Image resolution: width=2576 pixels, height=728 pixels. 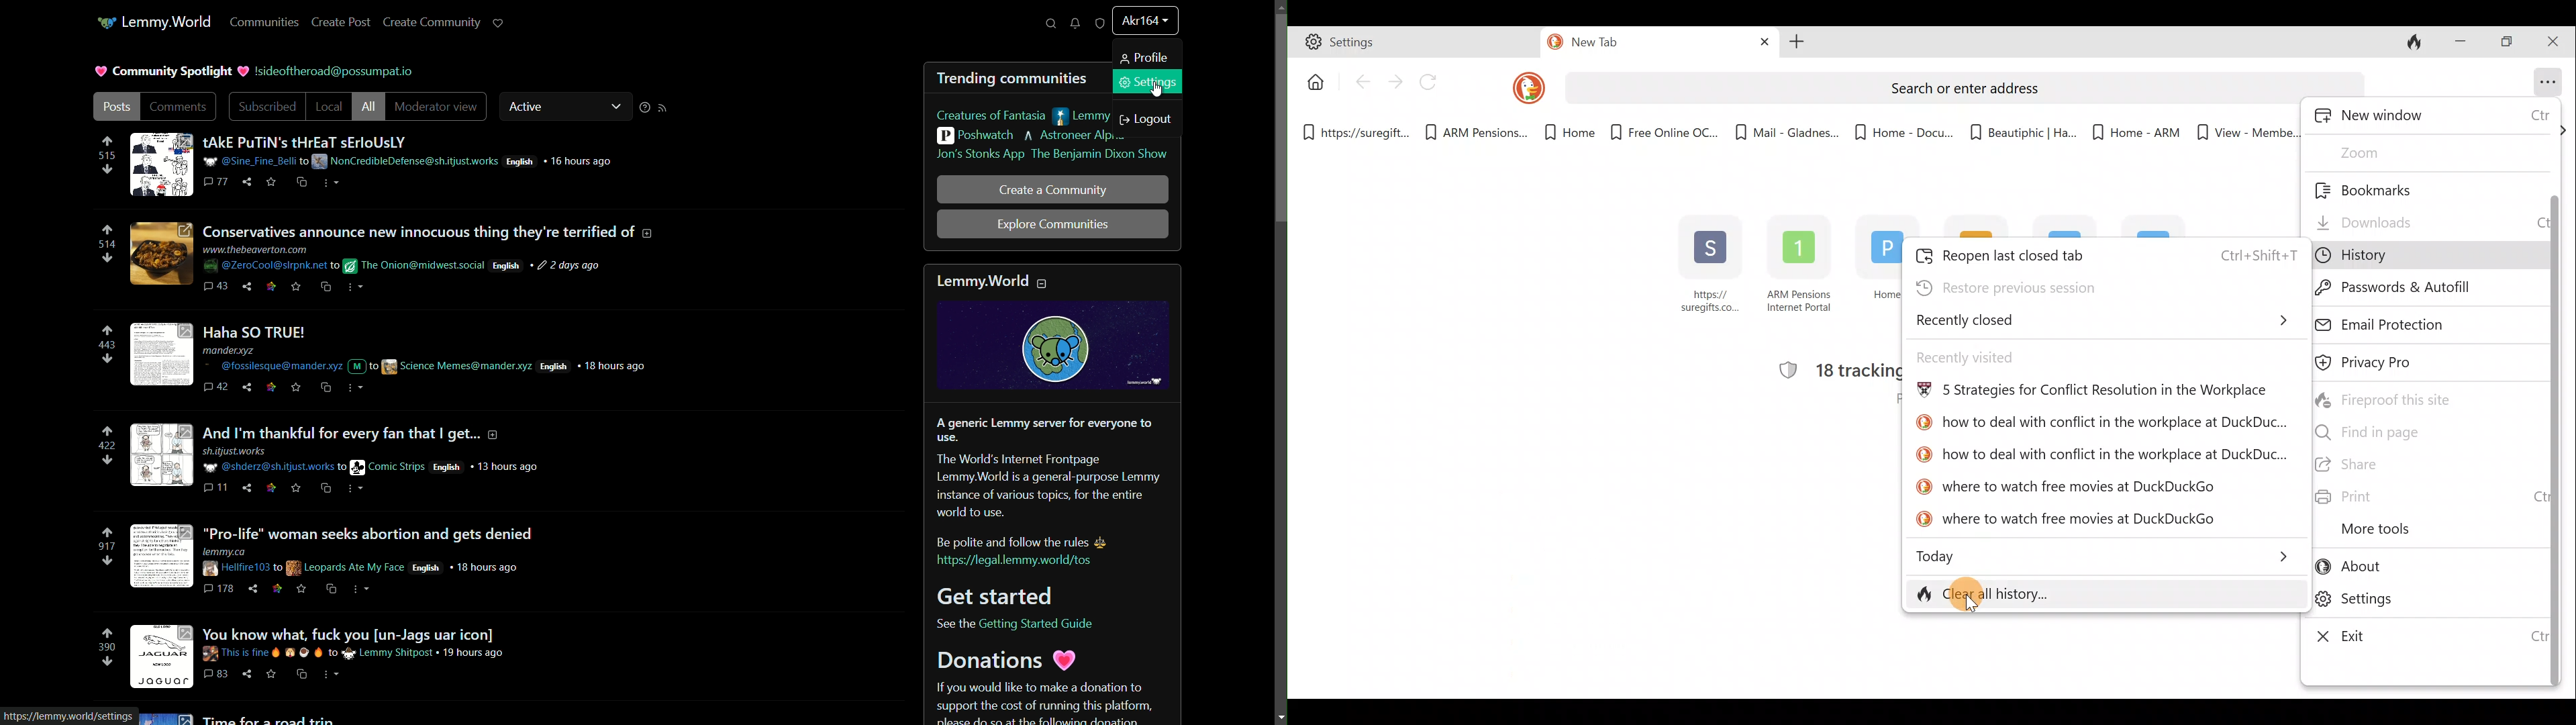 What do you see at coordinates (1148, 81) in the screenshot?
I see `settings` at bounding box center [1148, 81].